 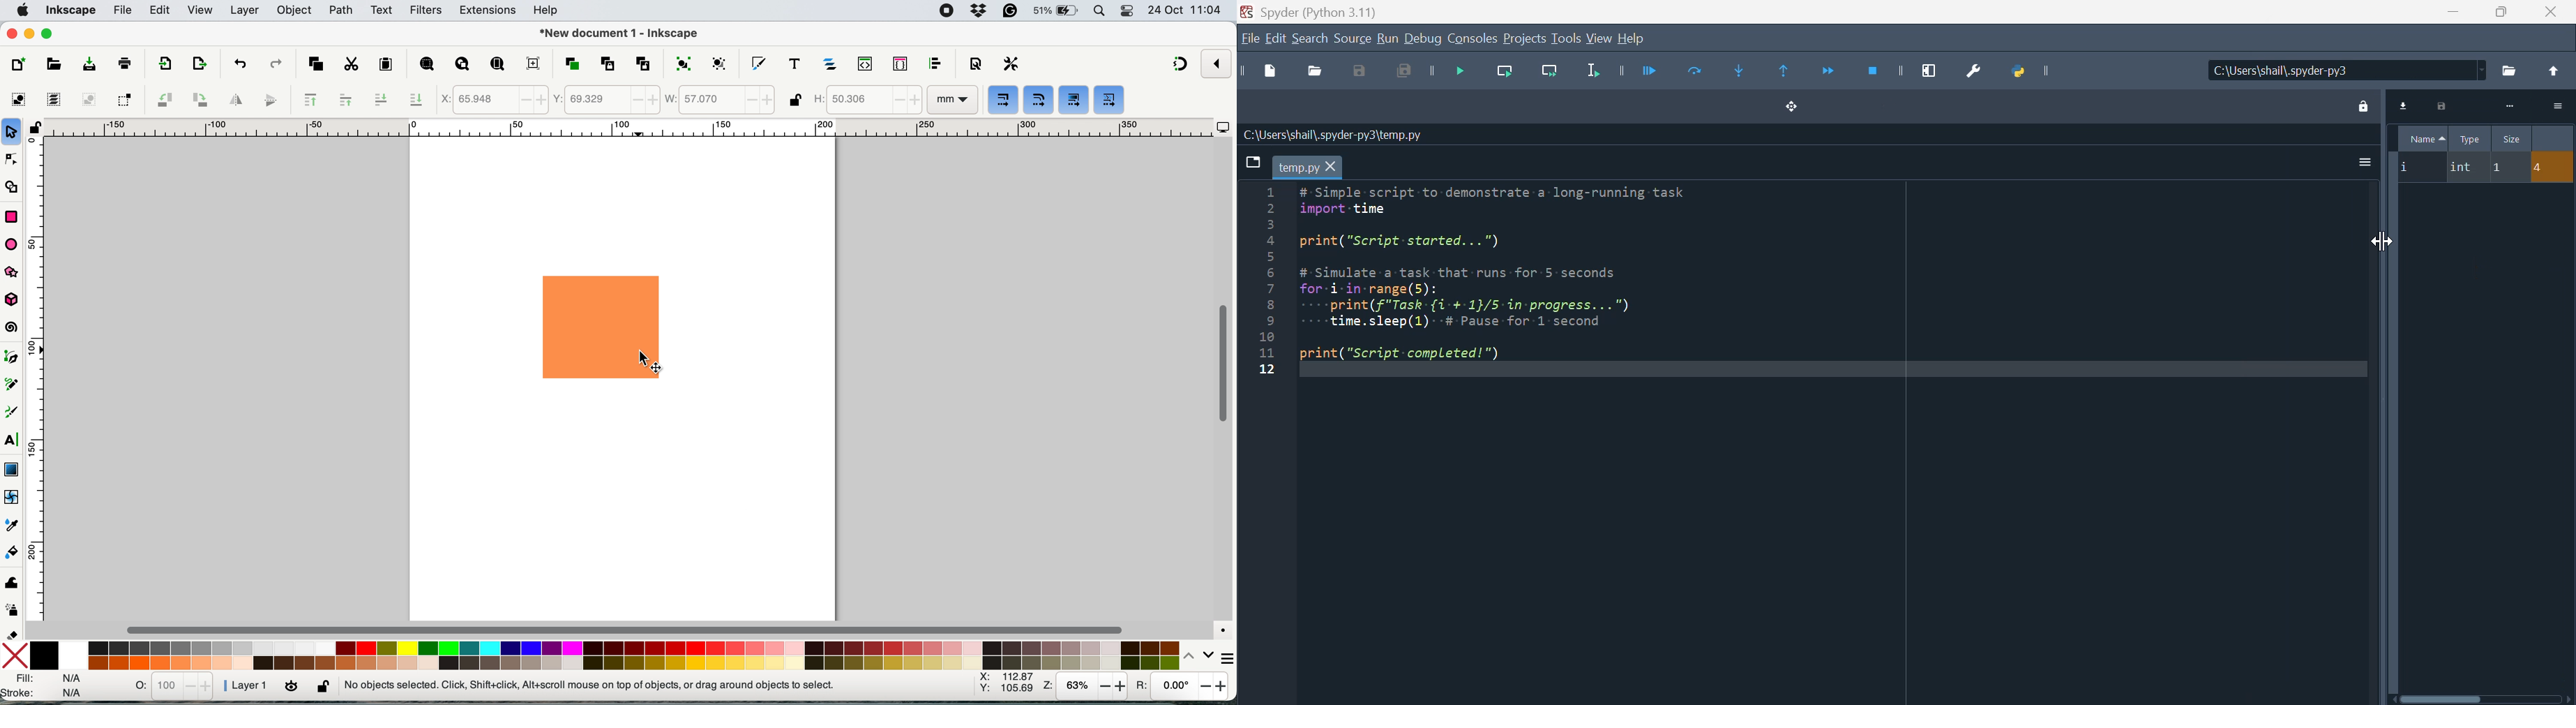 What do you see at coordinates (1193, 655) in the screenshot?
I see `switch between colors` at bounding box center [1193, 655].